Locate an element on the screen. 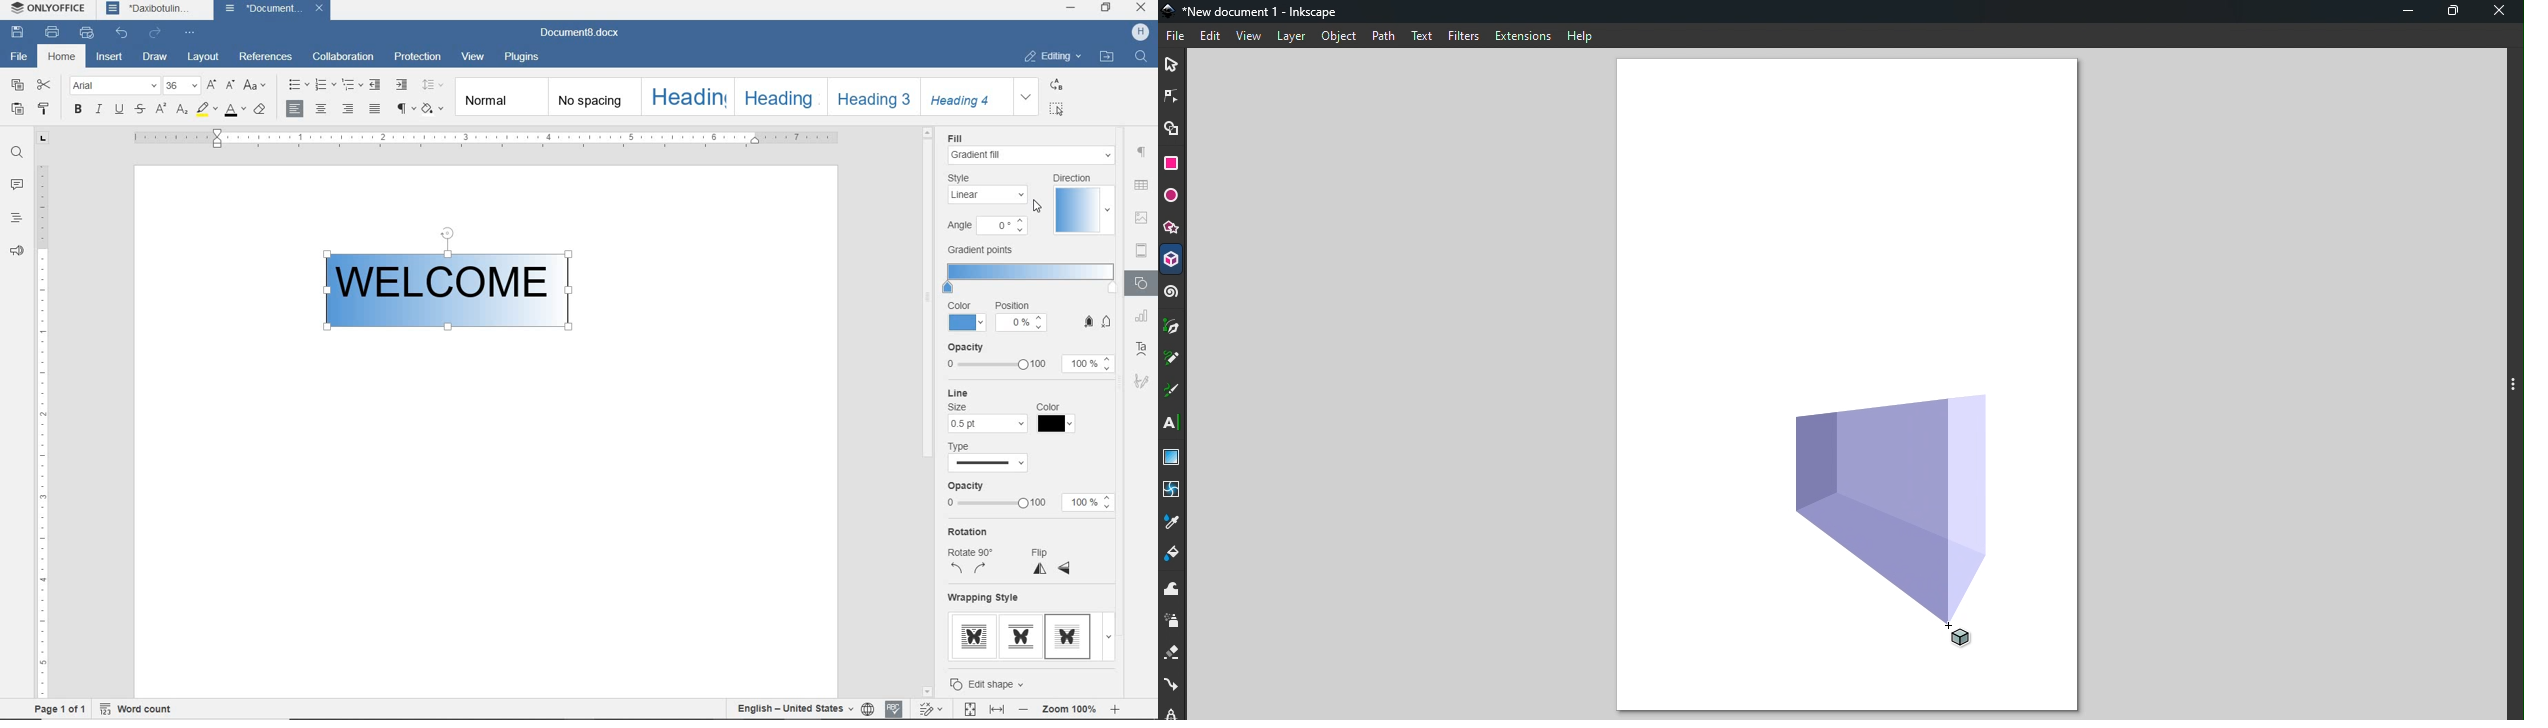 The width and height of the screenshot is (2548, 728). Rectangle tool is located at coordinates (1173, 164).